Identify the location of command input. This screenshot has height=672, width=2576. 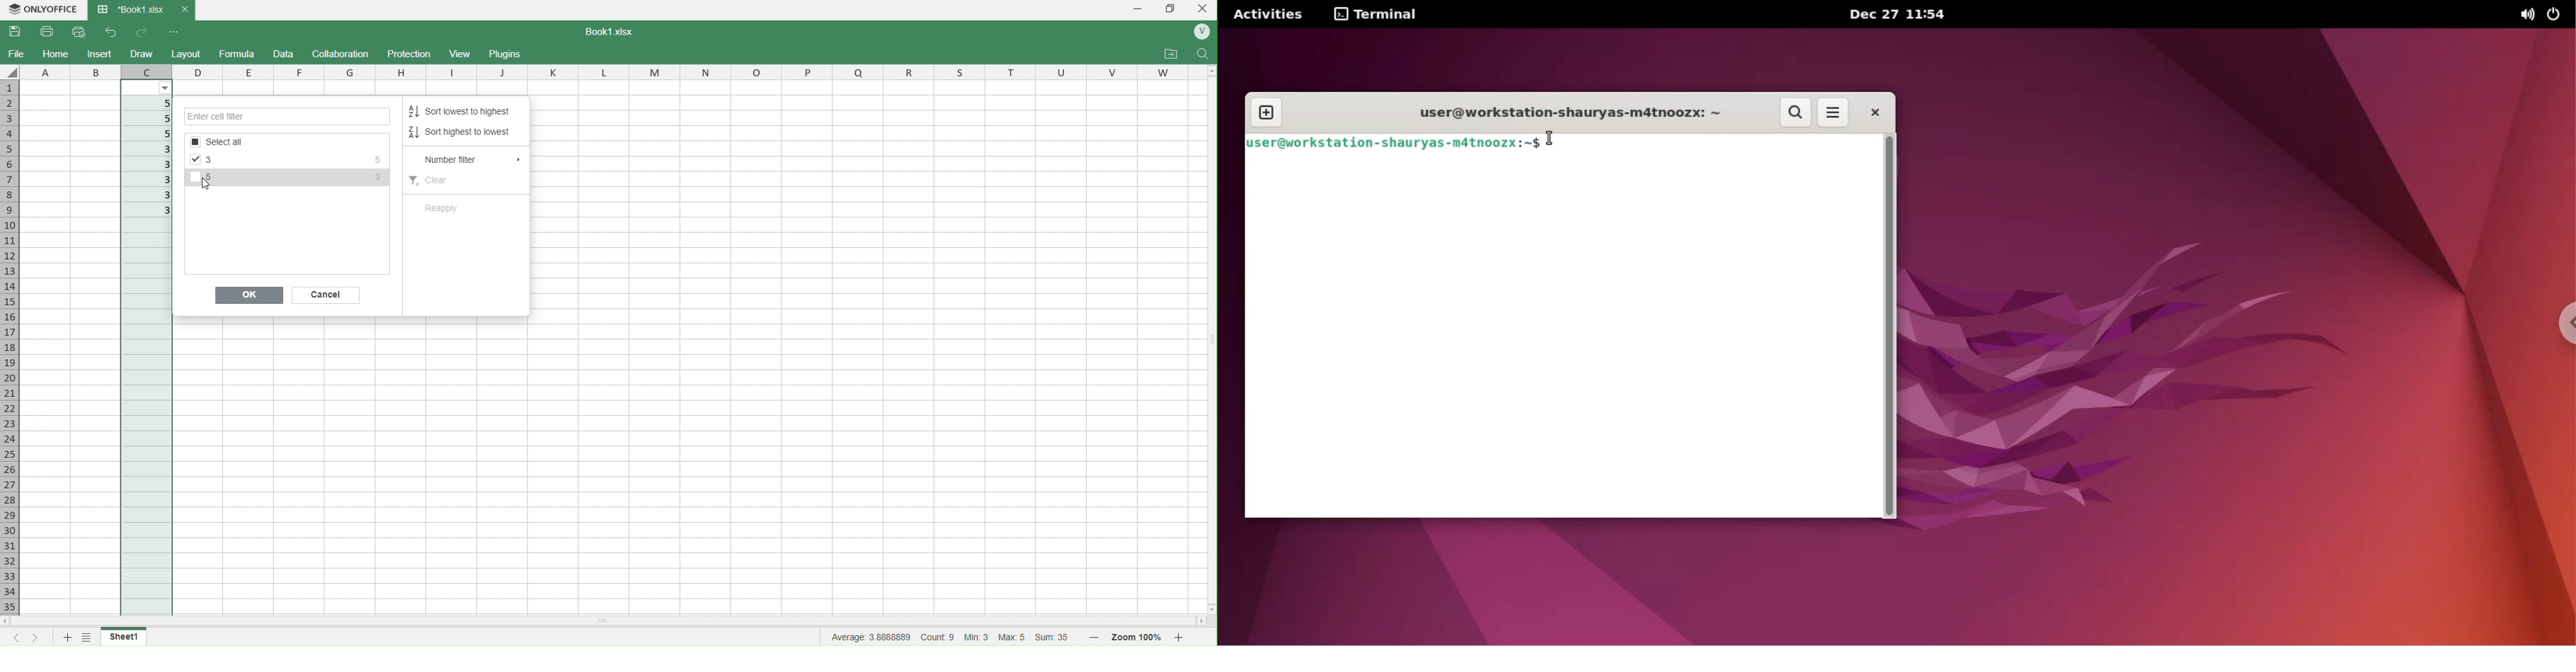
(1713, 144).